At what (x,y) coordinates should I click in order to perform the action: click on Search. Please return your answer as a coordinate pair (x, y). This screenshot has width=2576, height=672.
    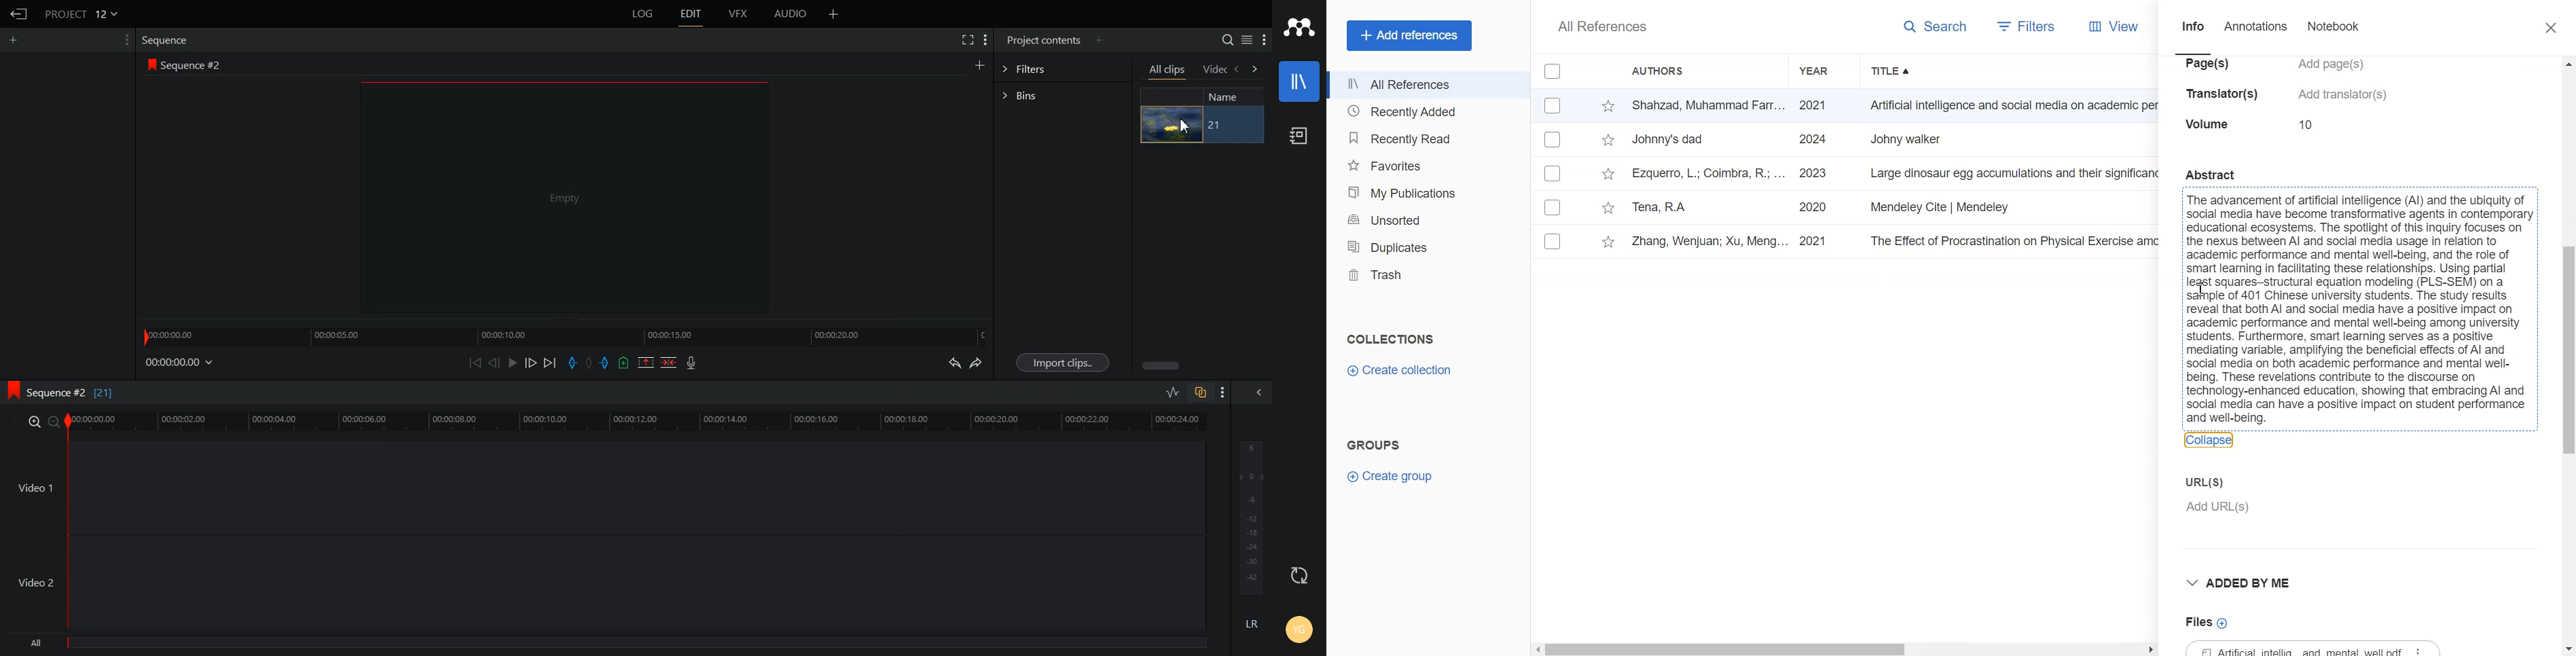
    Looking at the image, I should click on (1222, 38).